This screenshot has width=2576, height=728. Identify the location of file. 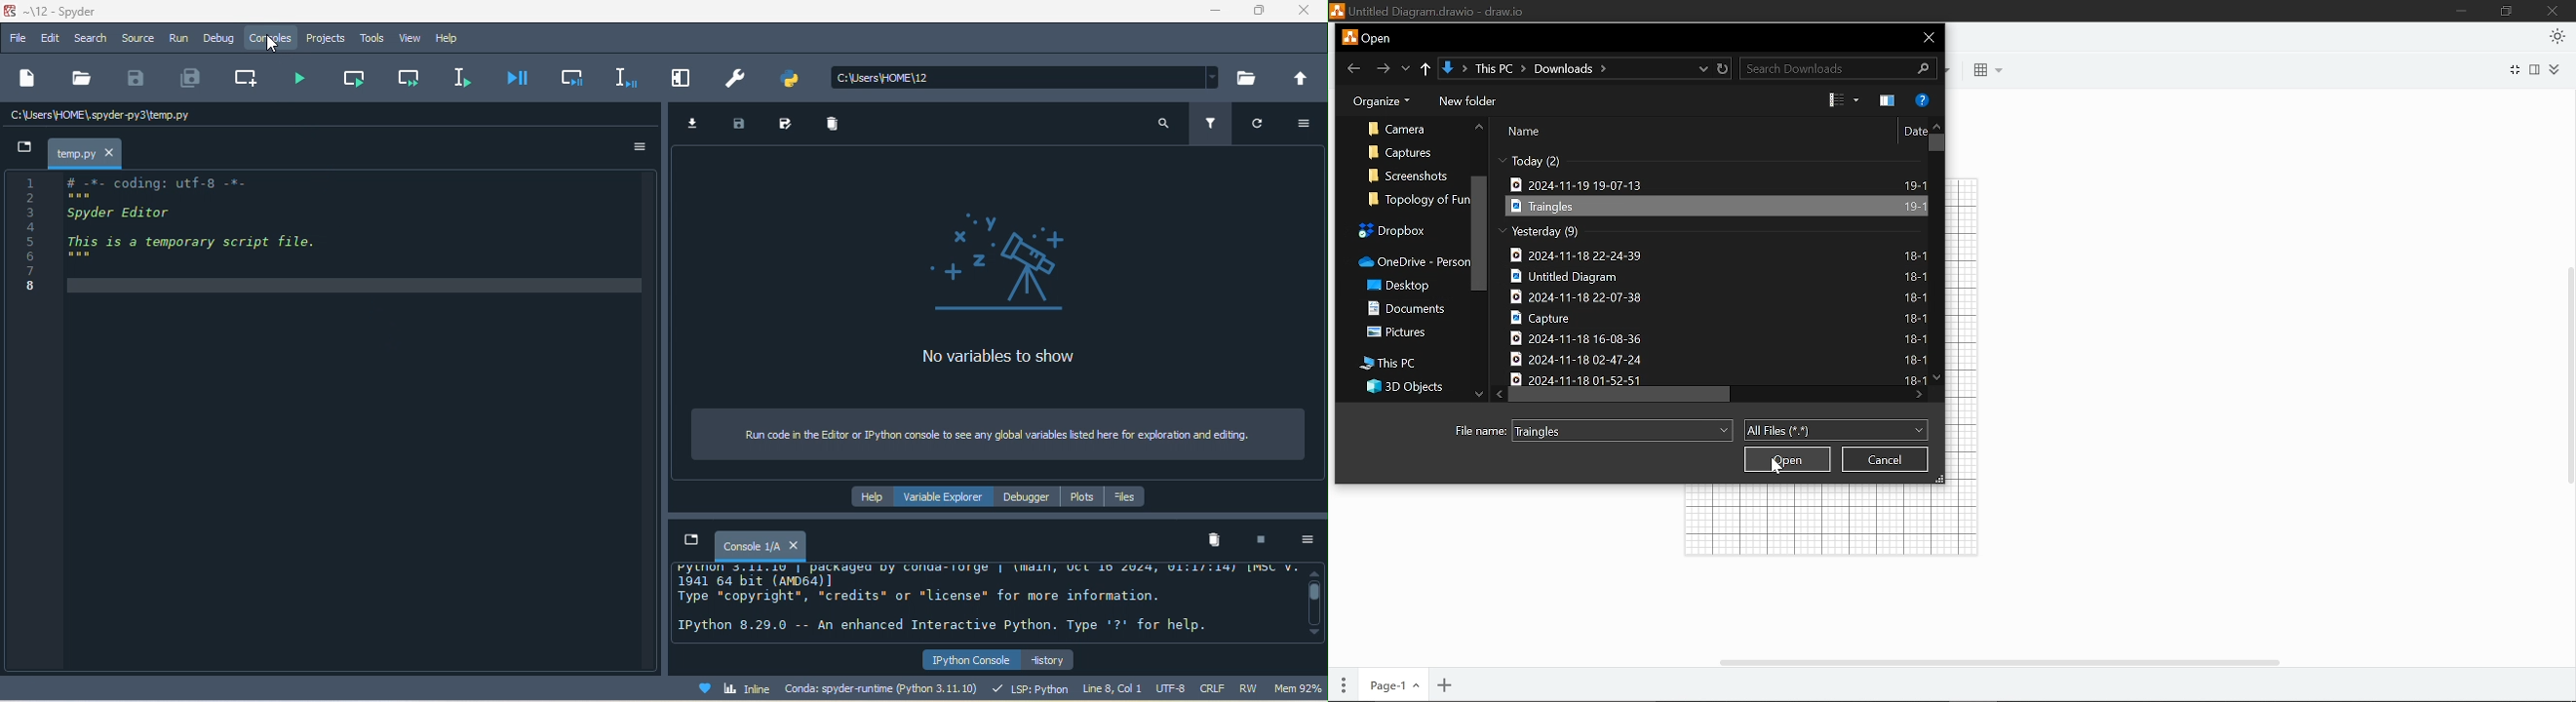
(18, 40).